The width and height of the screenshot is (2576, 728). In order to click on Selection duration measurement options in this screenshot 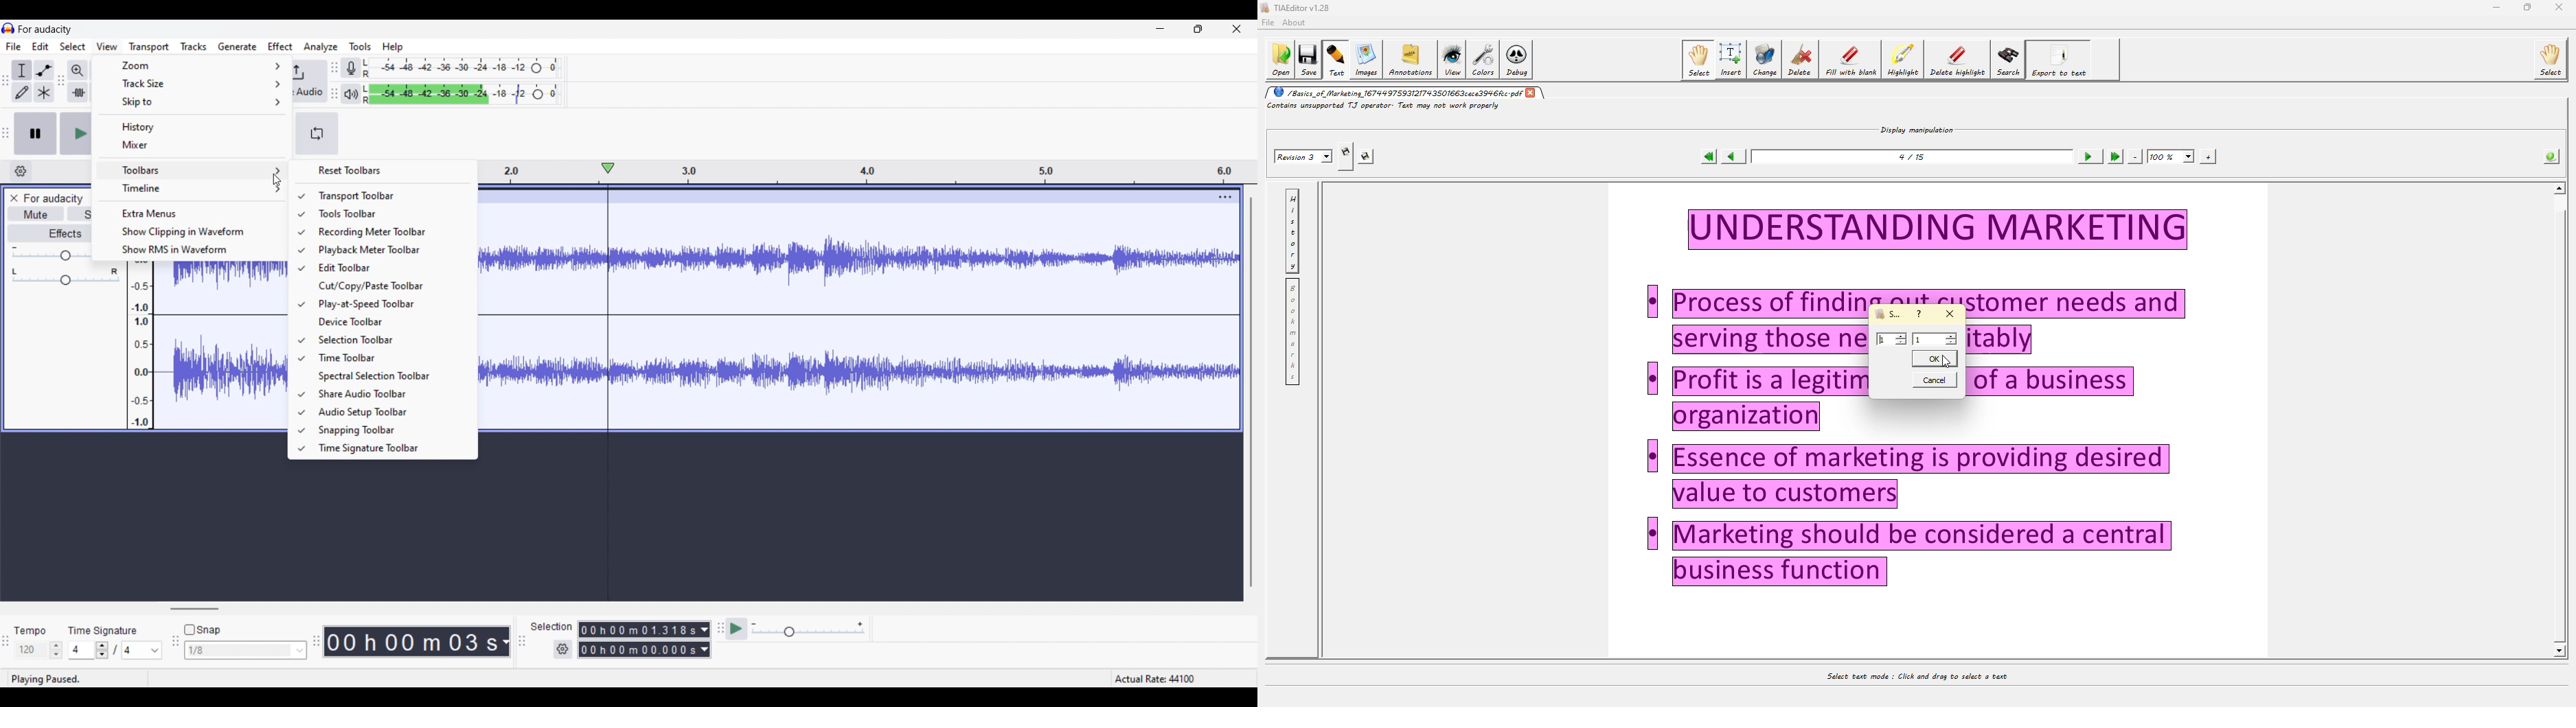, I will do `click(704, 640)`.